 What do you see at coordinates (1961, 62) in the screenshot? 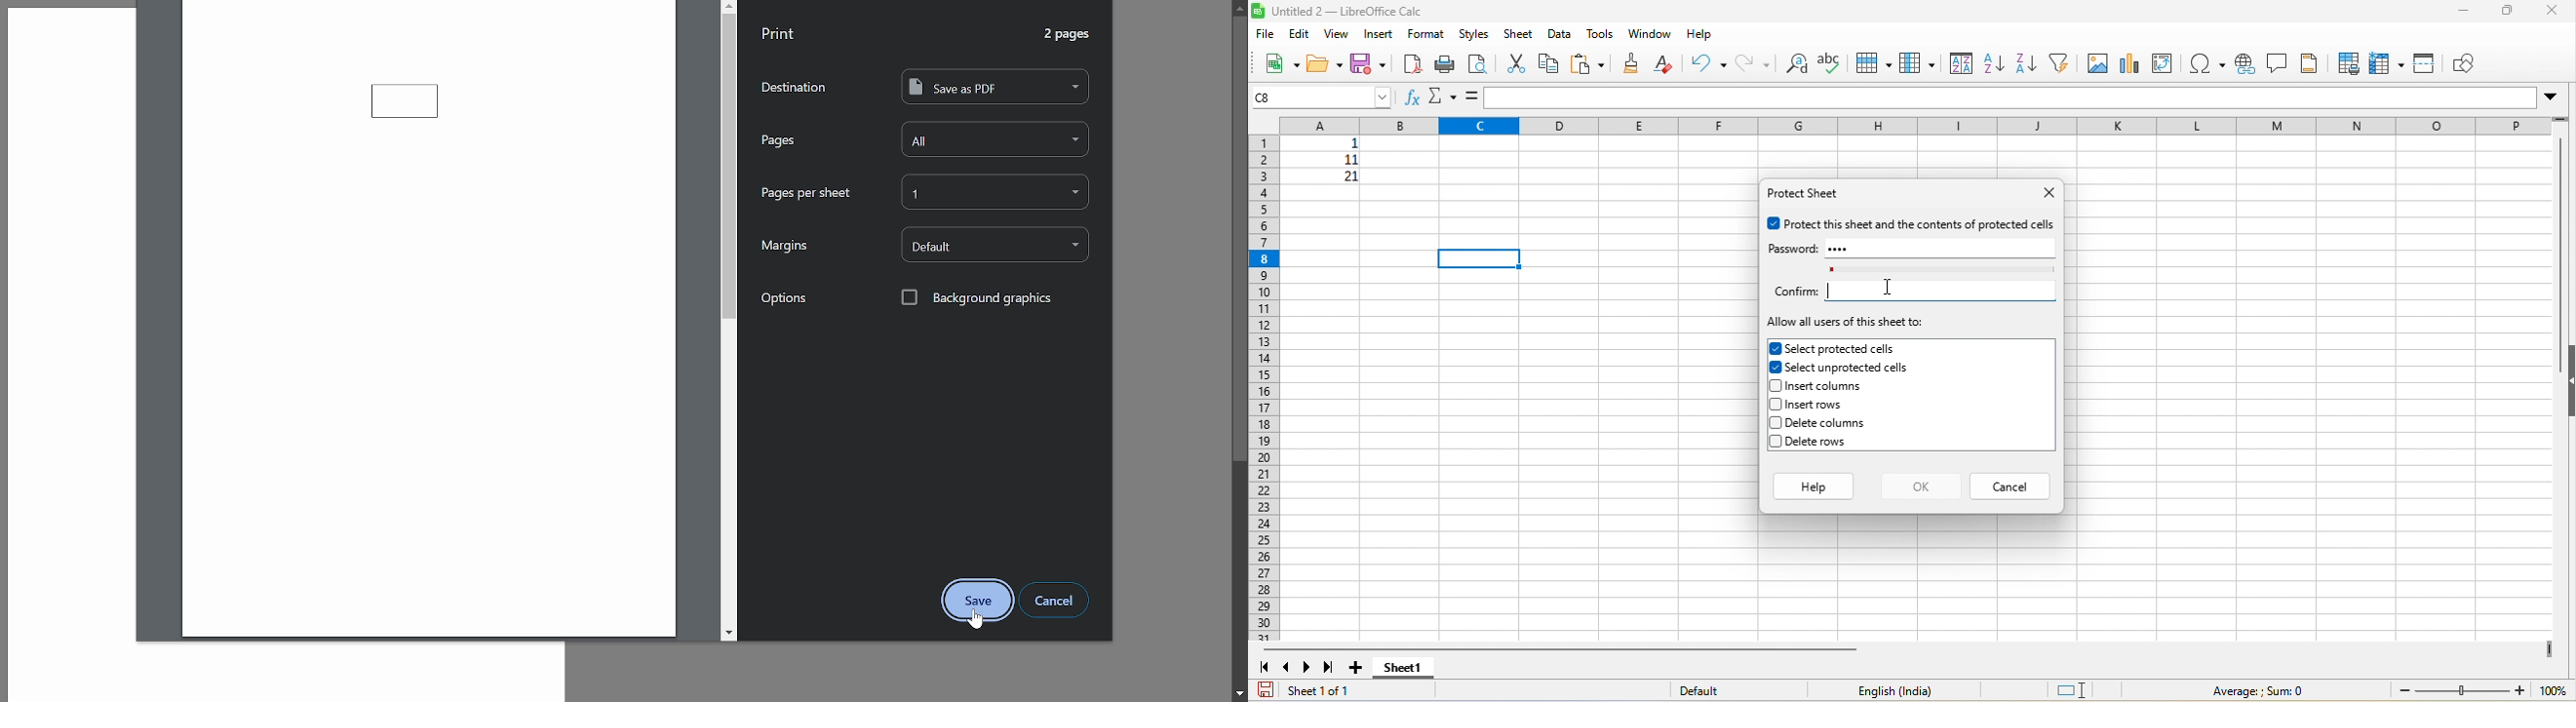
I see `sort` at bounding box center [1961, 62].